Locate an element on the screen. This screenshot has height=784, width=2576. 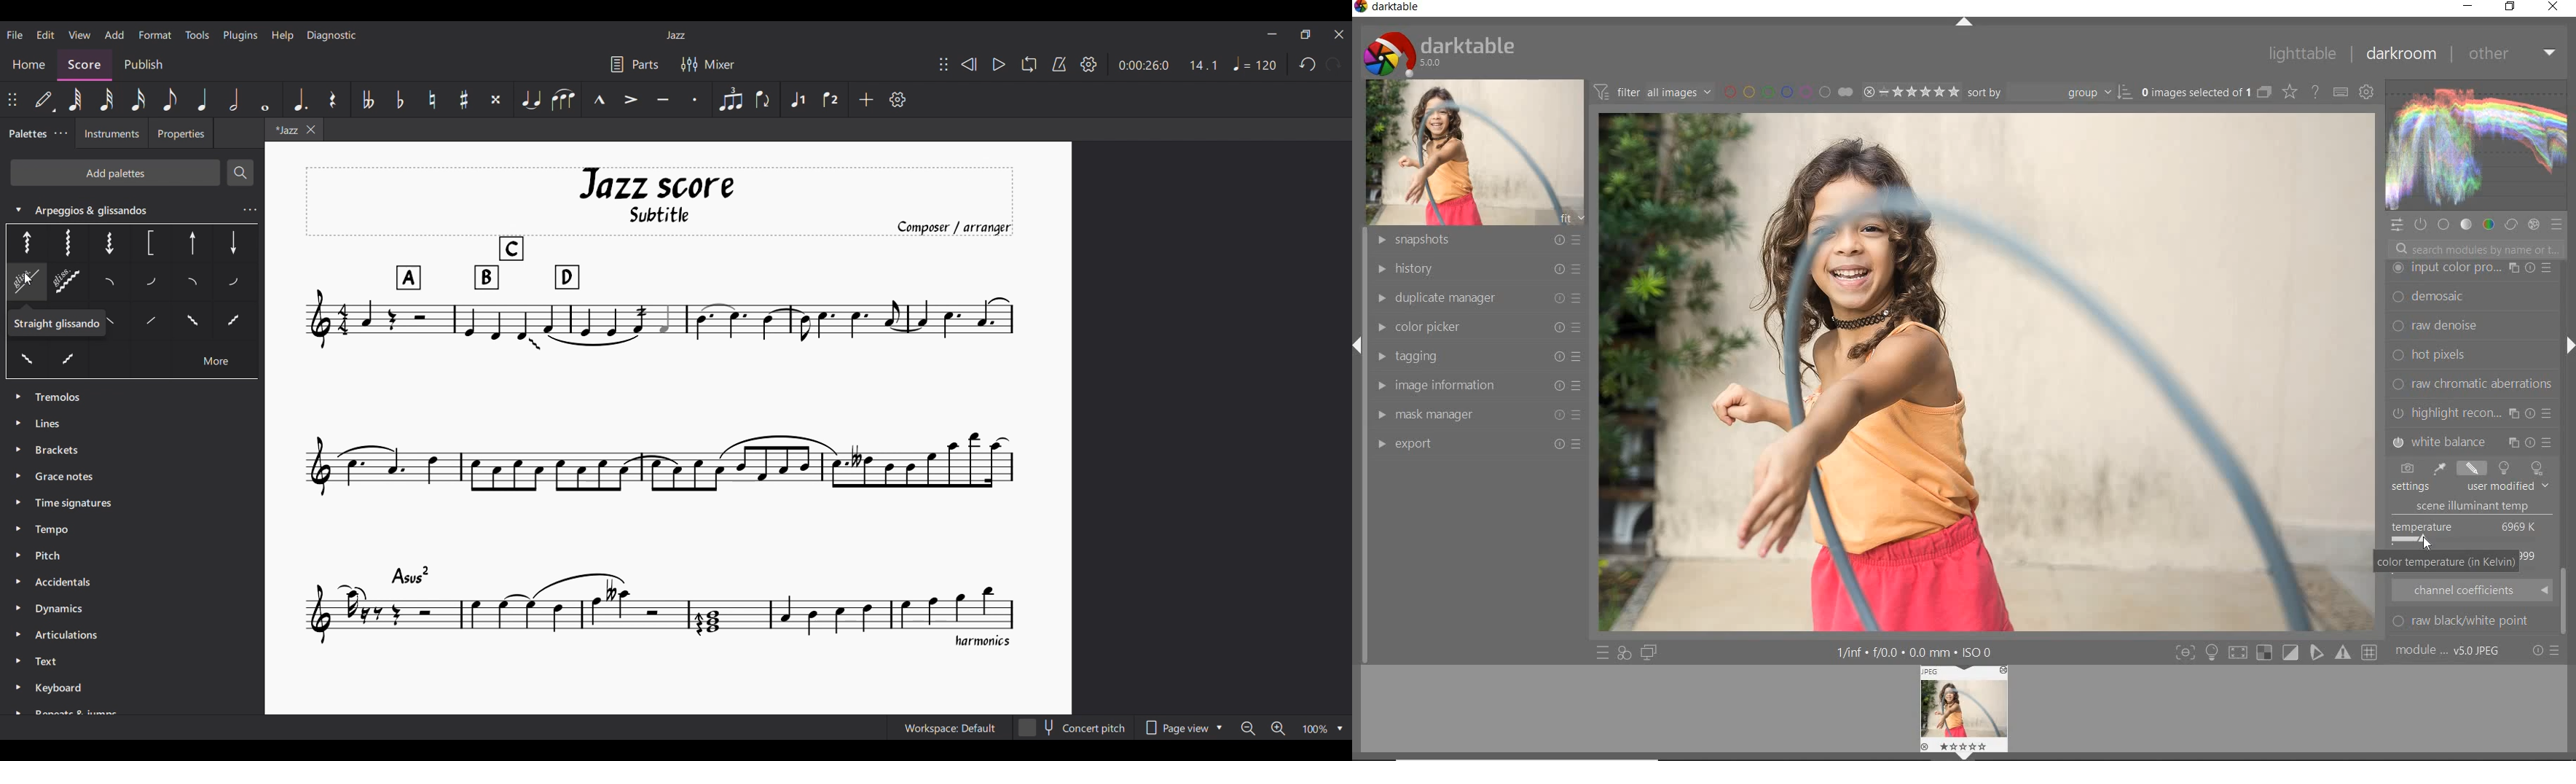
Search is located at coordinates (239, 173).